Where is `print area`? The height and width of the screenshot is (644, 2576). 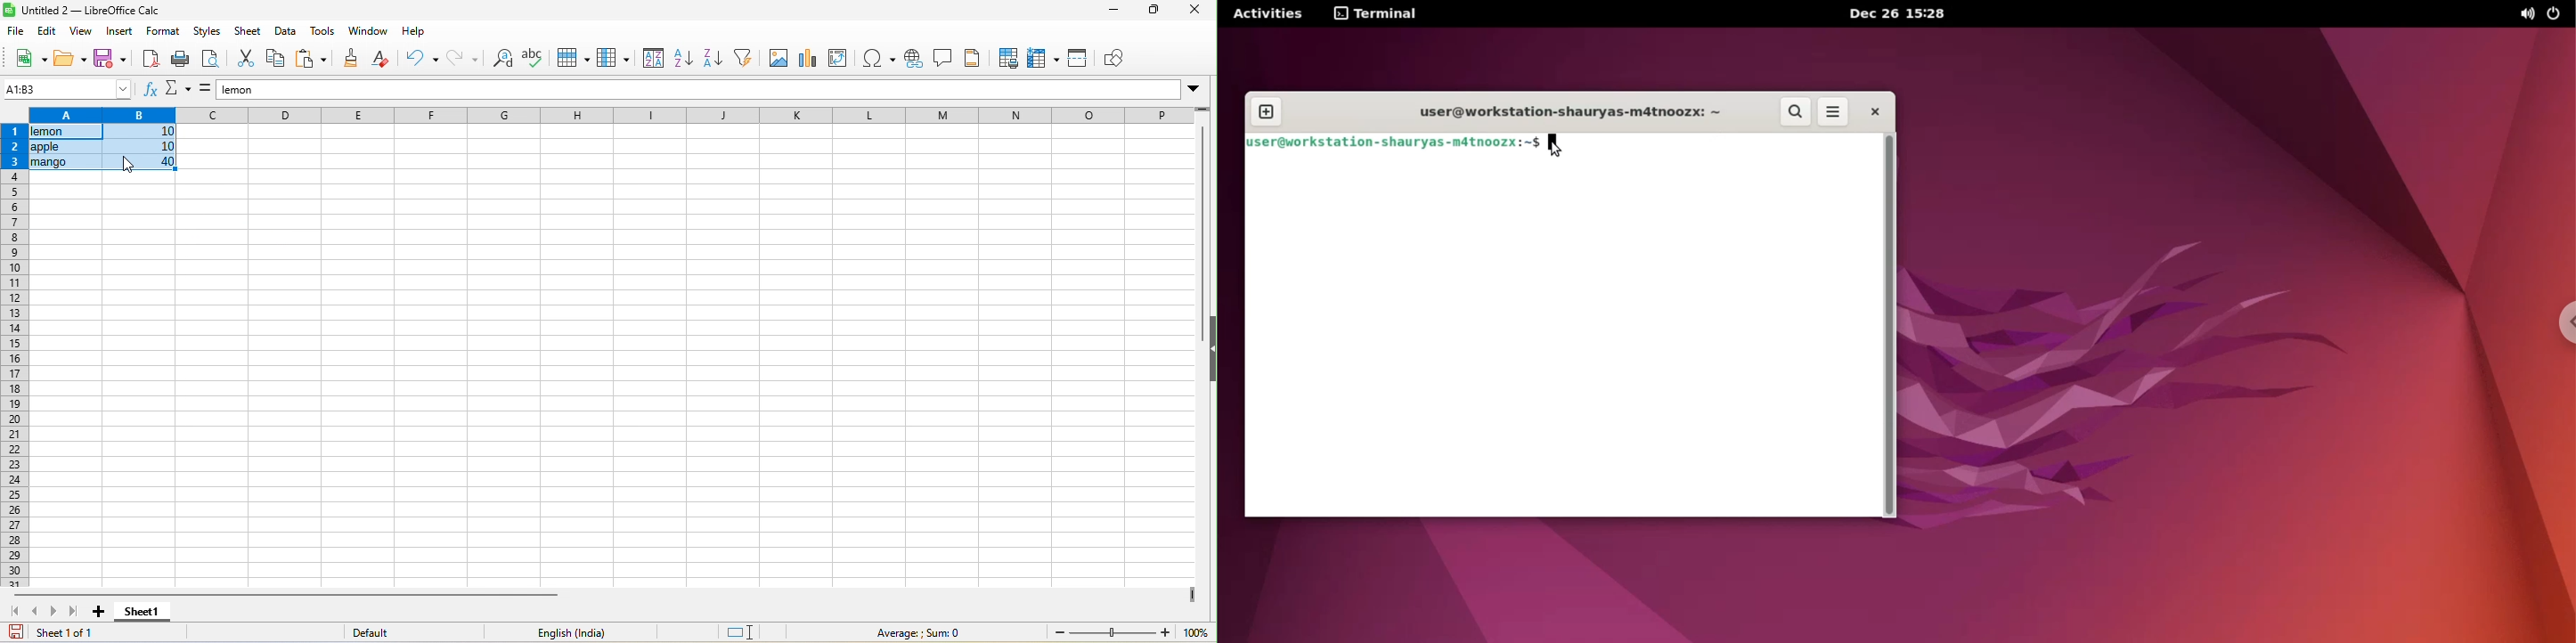 print area is located at coordinates (1007, 60).